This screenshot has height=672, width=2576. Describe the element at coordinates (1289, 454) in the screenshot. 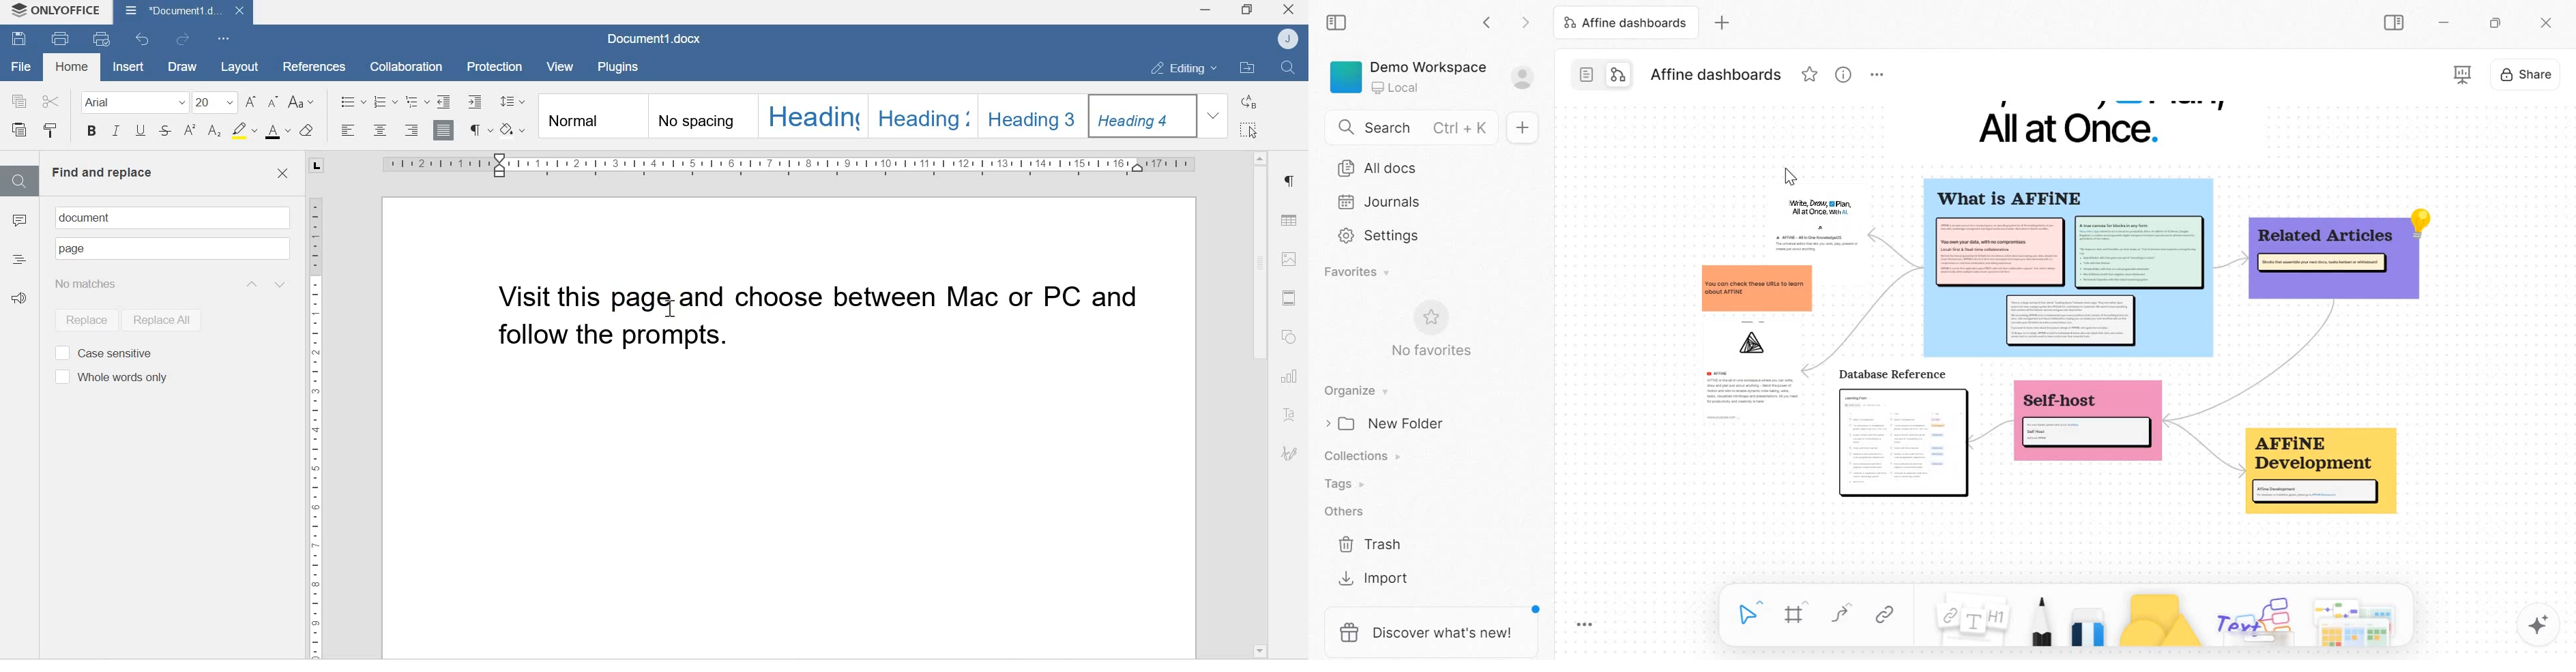

I see `Signature` at that location.